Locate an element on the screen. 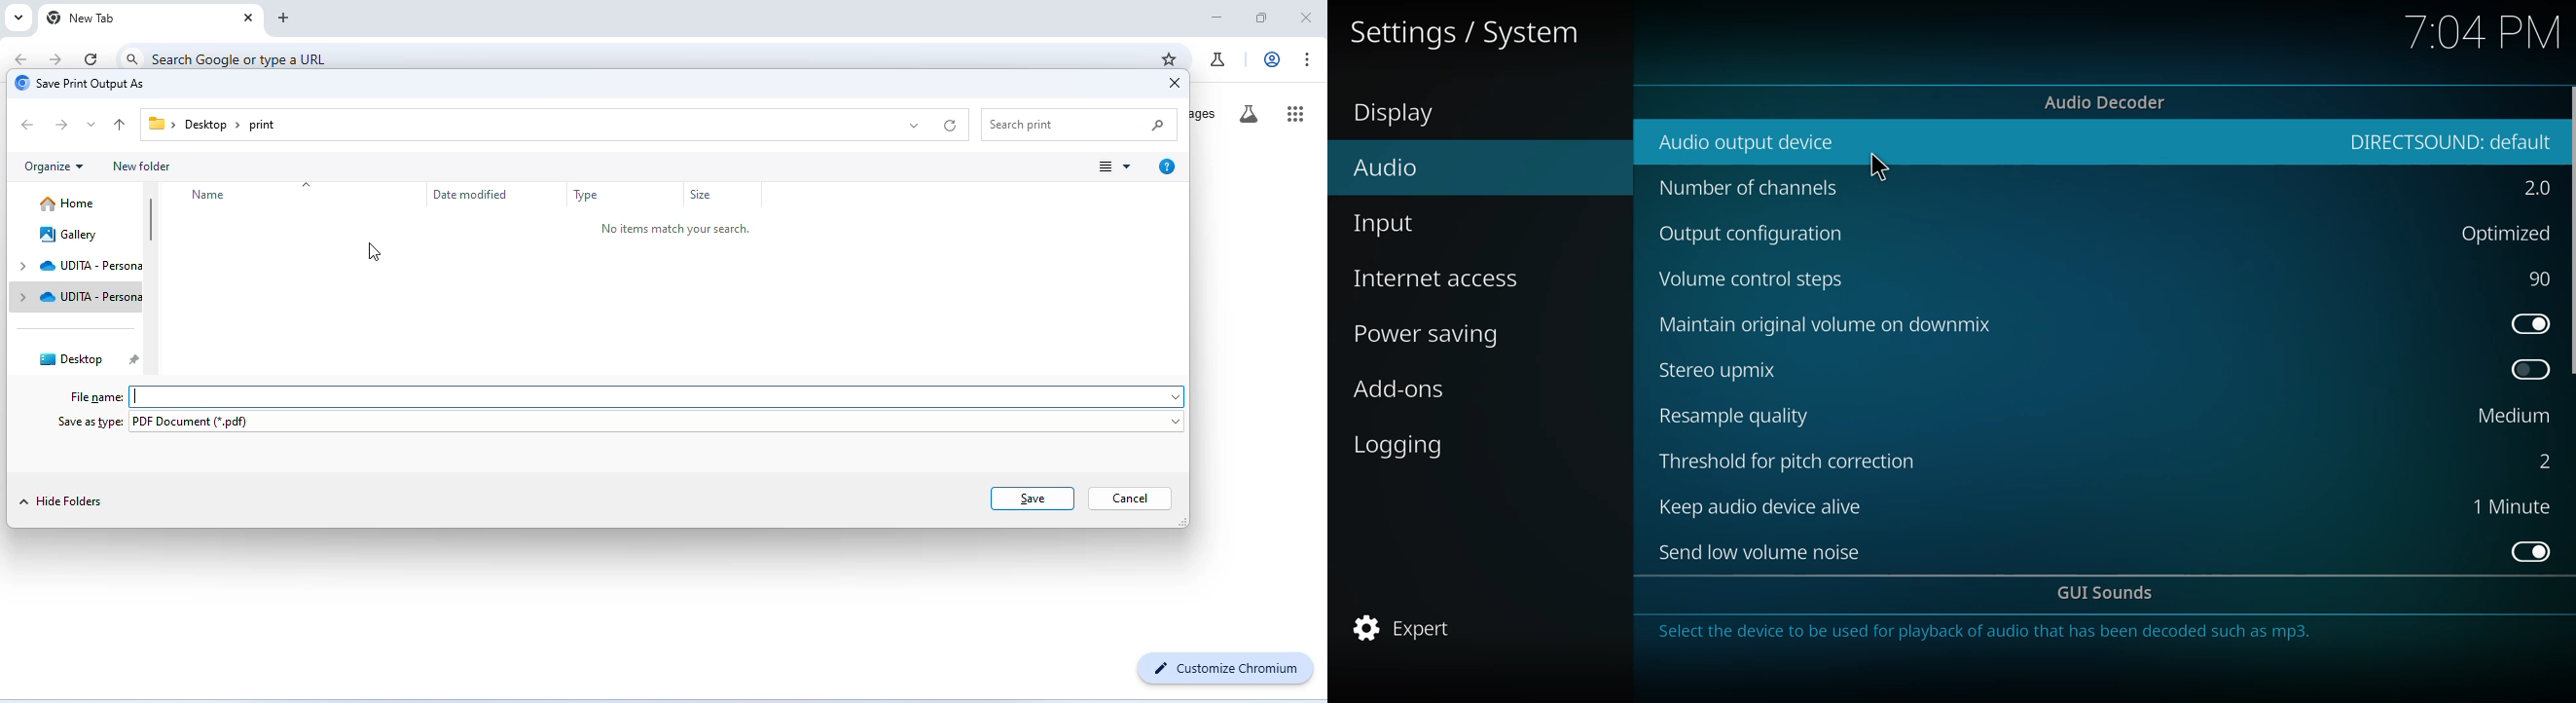 This screenshot has width=2576, height=728. maximize is located at coordinates (1263, 18).